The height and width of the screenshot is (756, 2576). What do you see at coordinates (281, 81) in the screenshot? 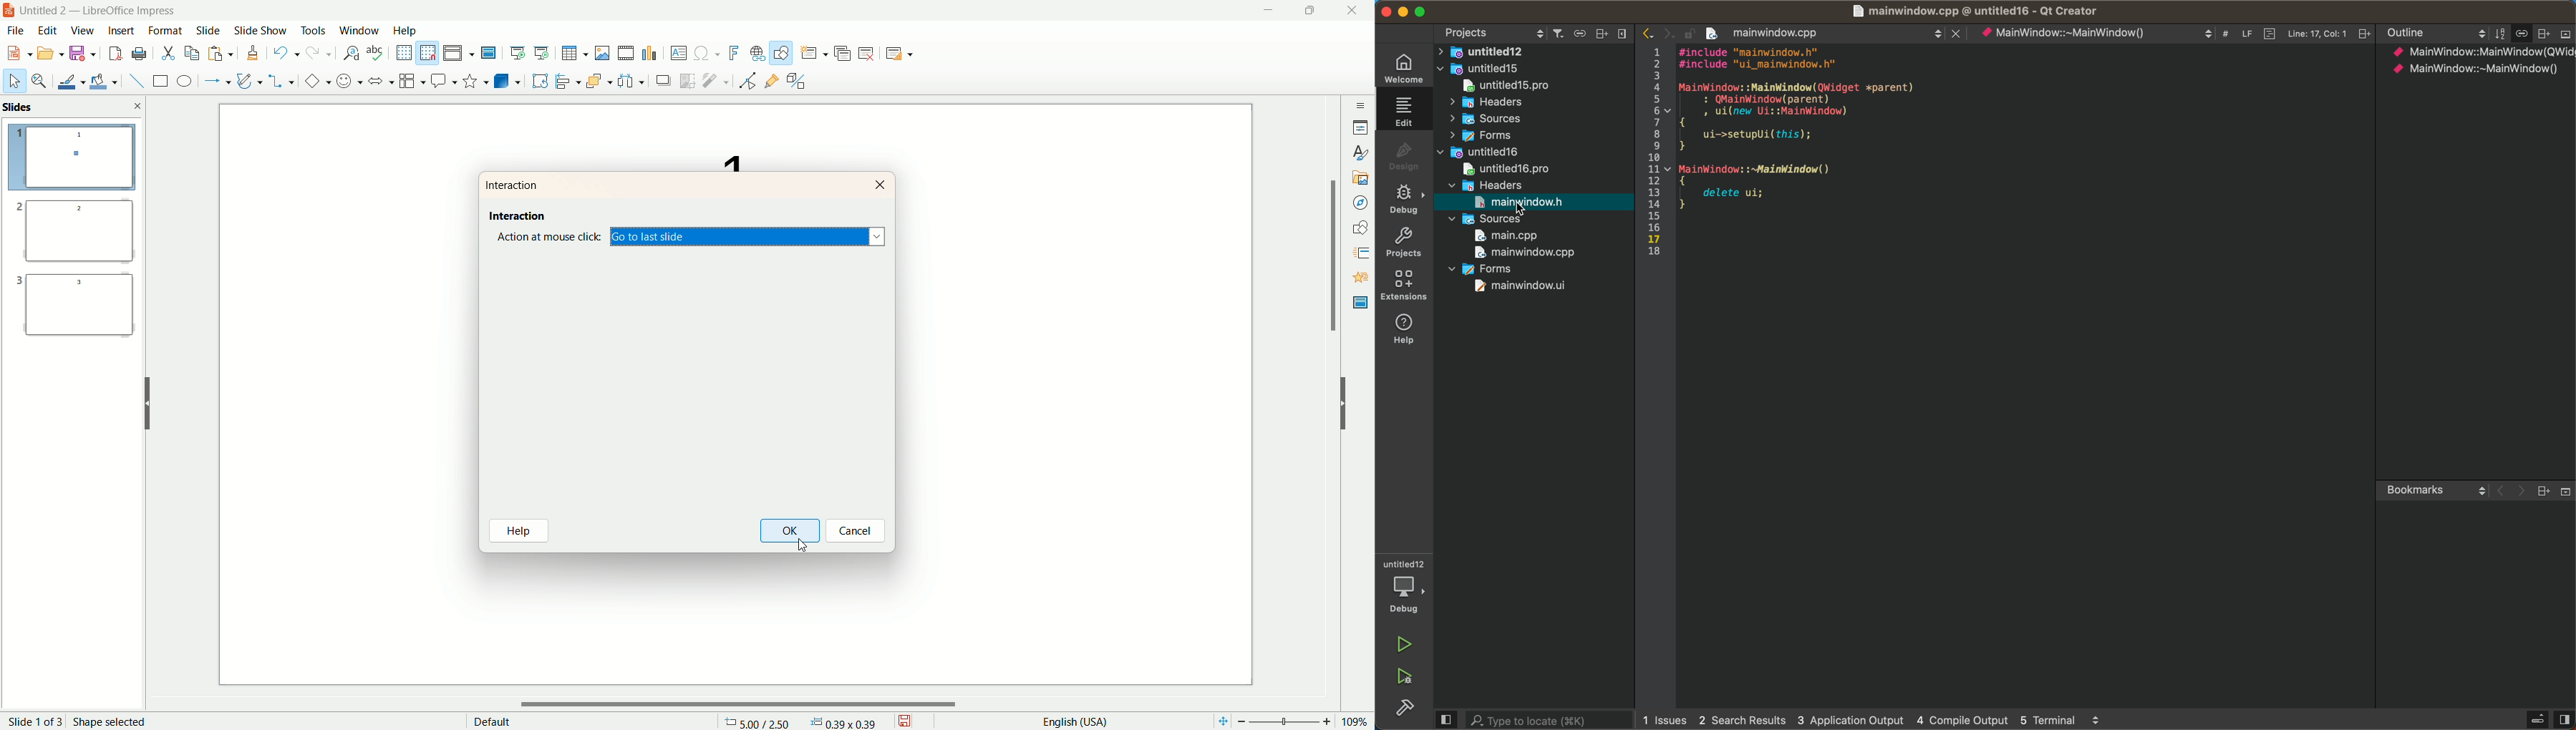
I see `connectors` at bounding box center [281, 81].